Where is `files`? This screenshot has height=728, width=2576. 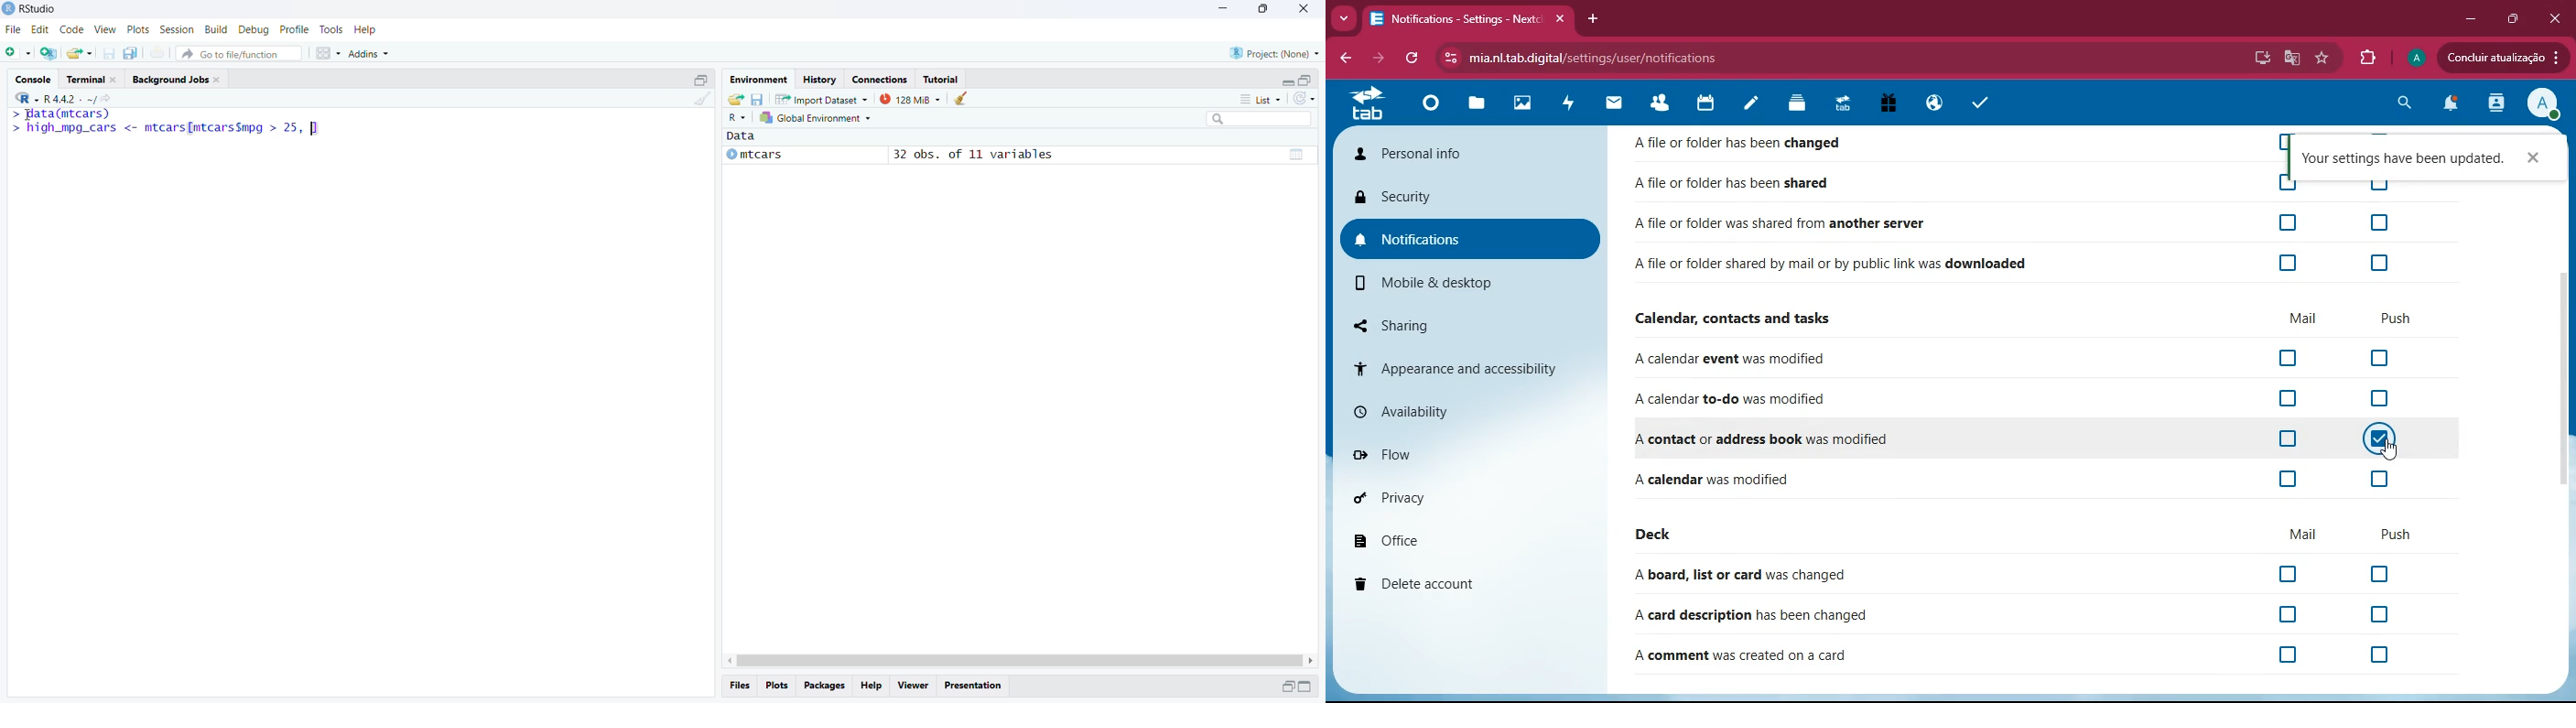
files is located at coordinates (1478, 105).